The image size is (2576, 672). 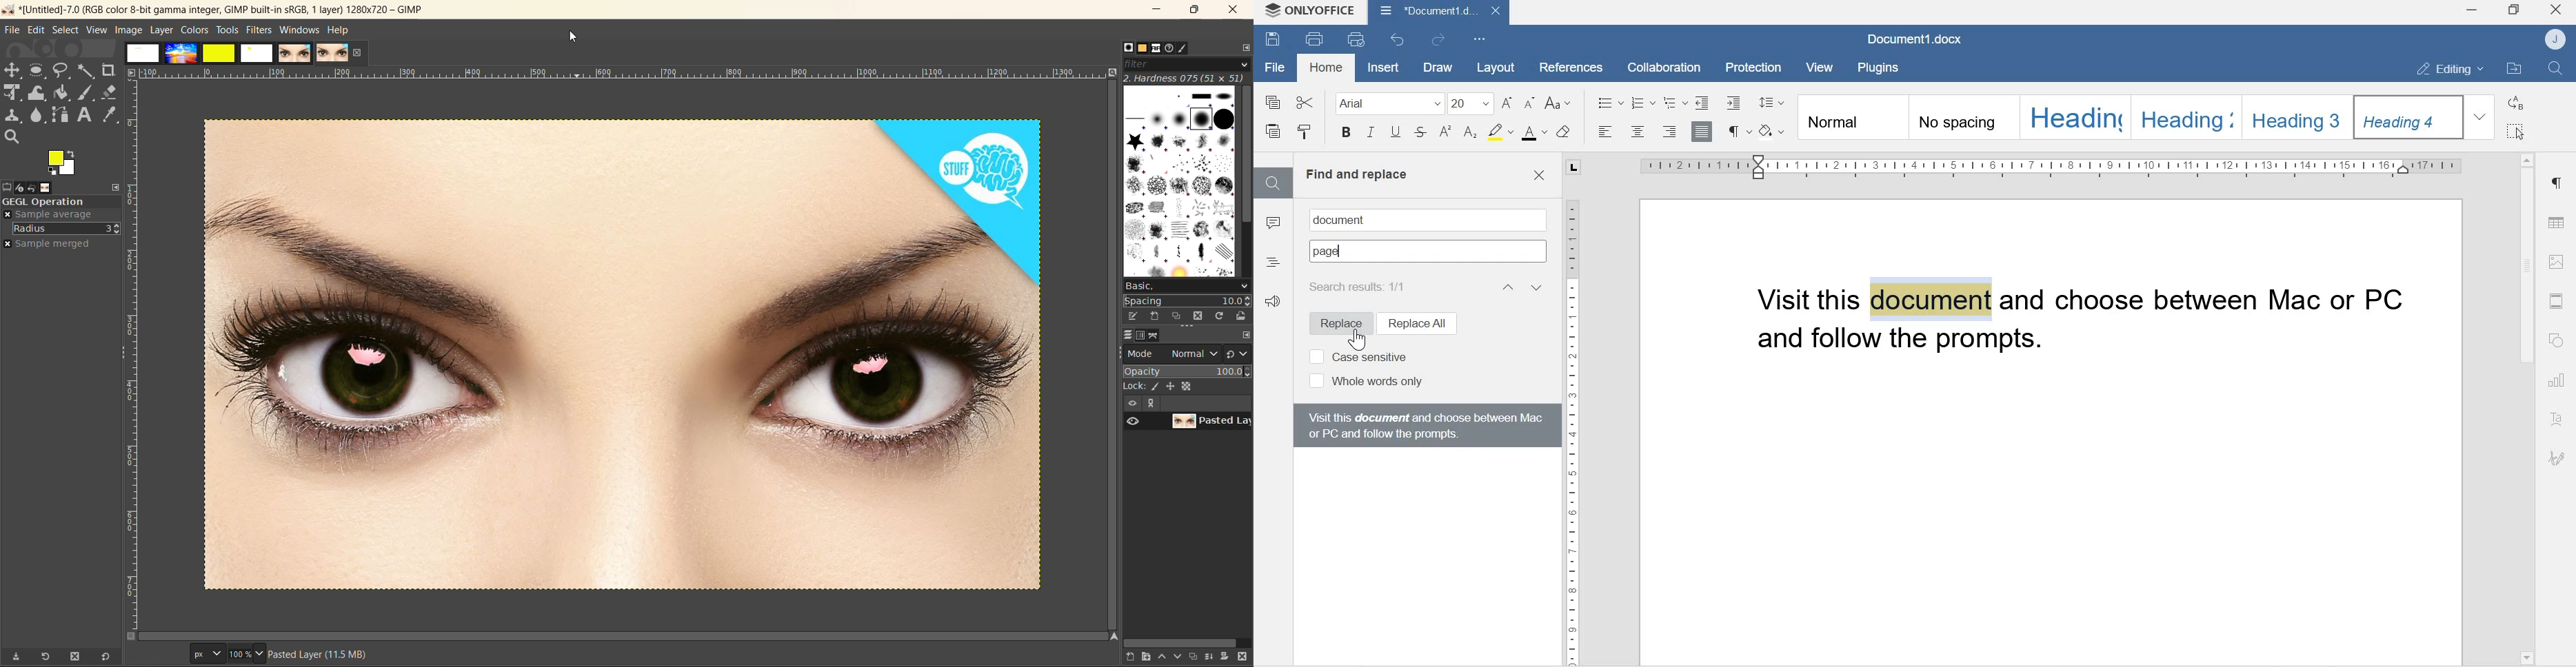 I want to click on document (highlighted text), so click(x=1931, y=298).